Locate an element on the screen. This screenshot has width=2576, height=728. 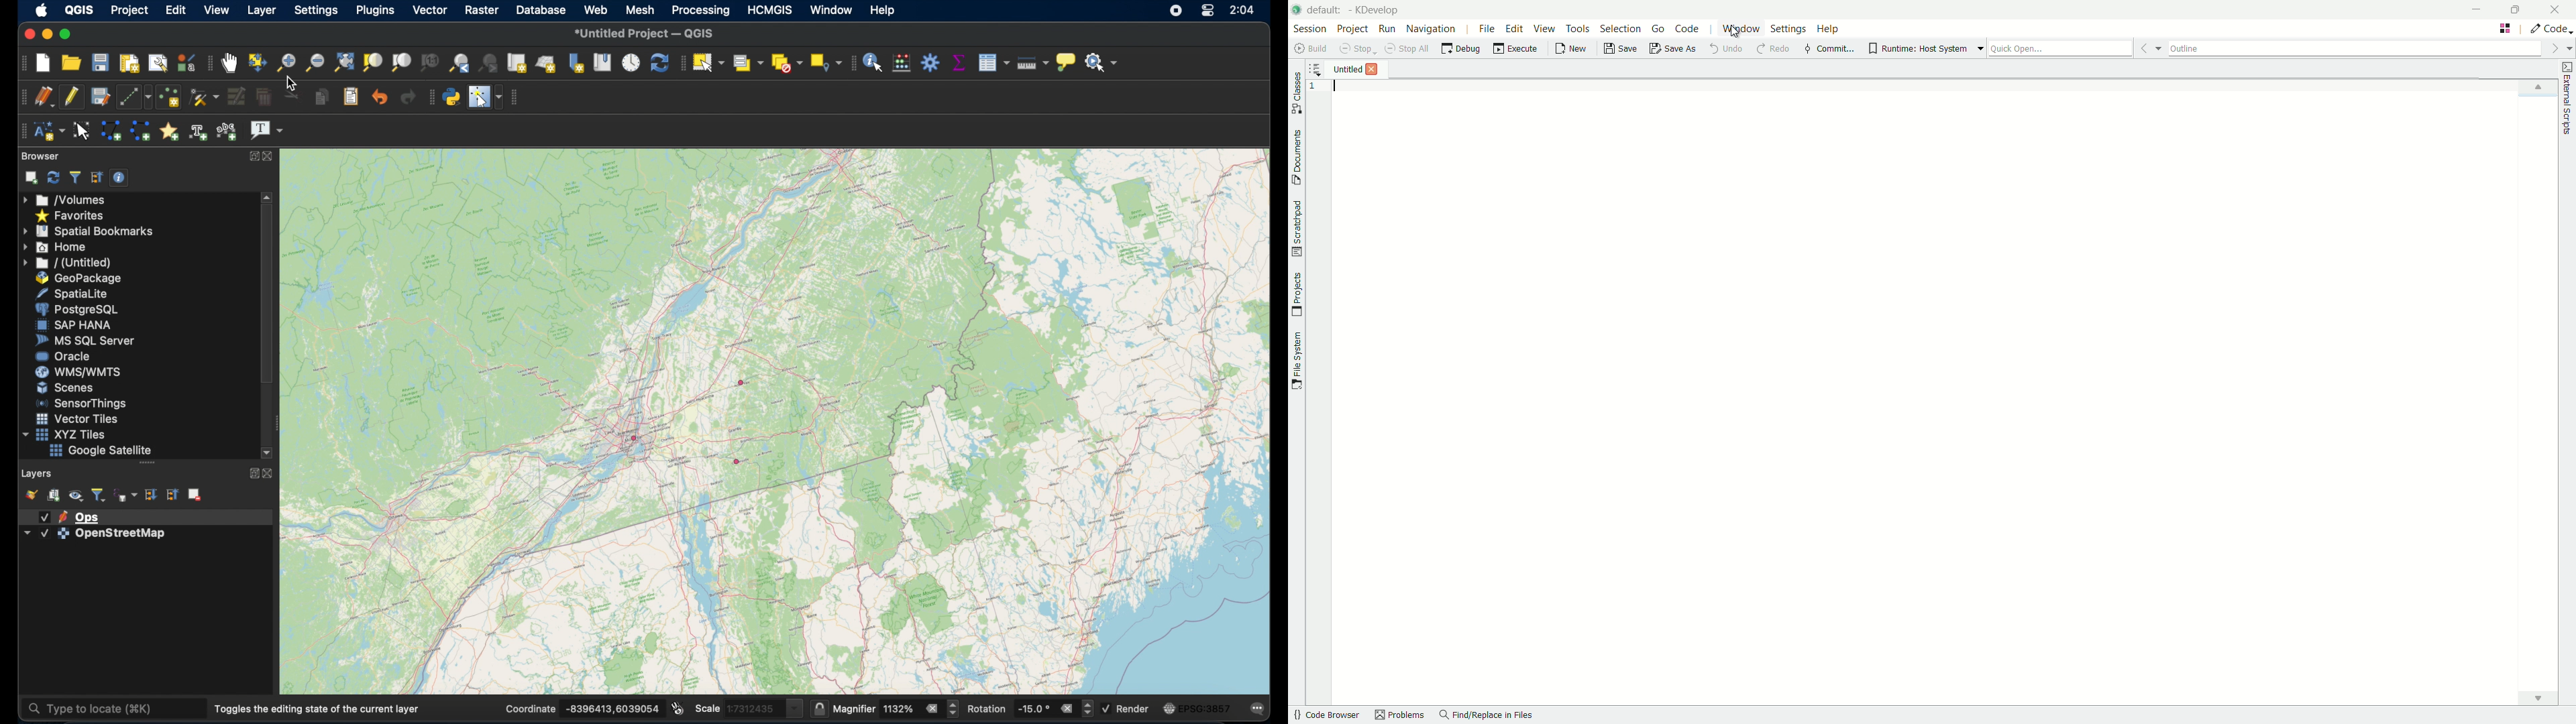
undo is located at coordinates (378, 97).